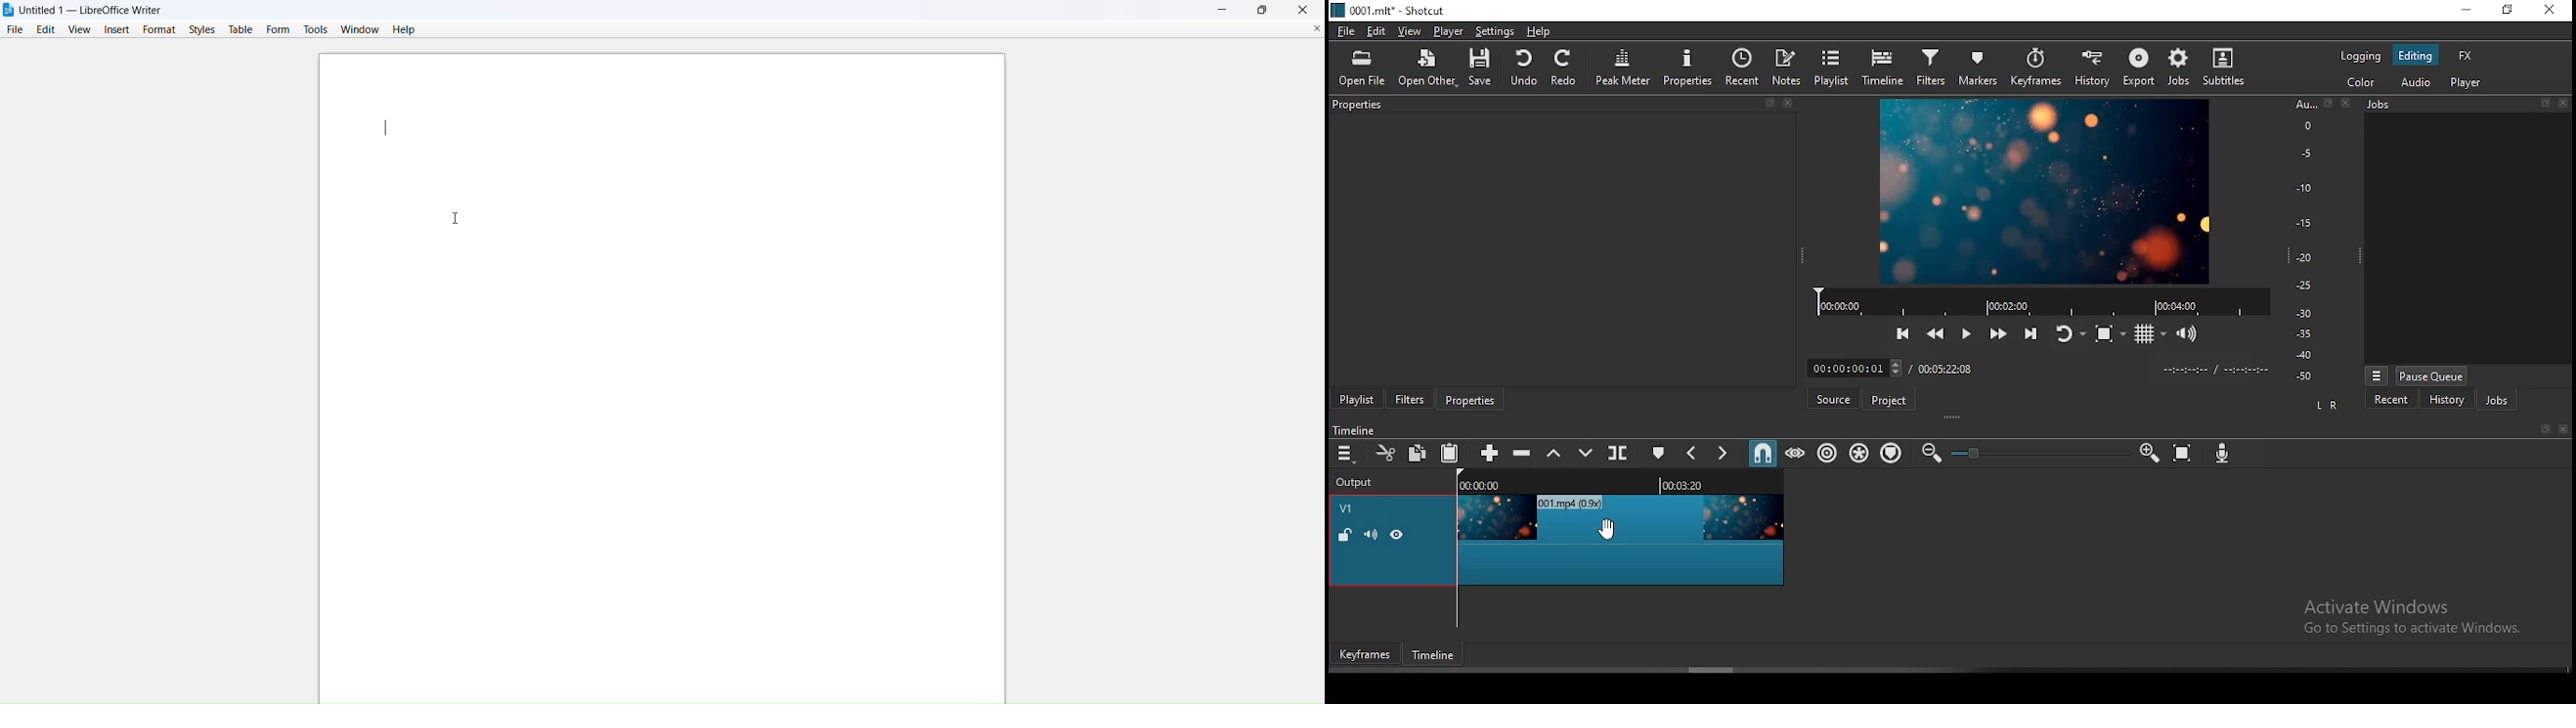  What do you see at coordinates (1345, 453) in the screenshot?
I see `timeline menu` at bounding box center [1345, 453].